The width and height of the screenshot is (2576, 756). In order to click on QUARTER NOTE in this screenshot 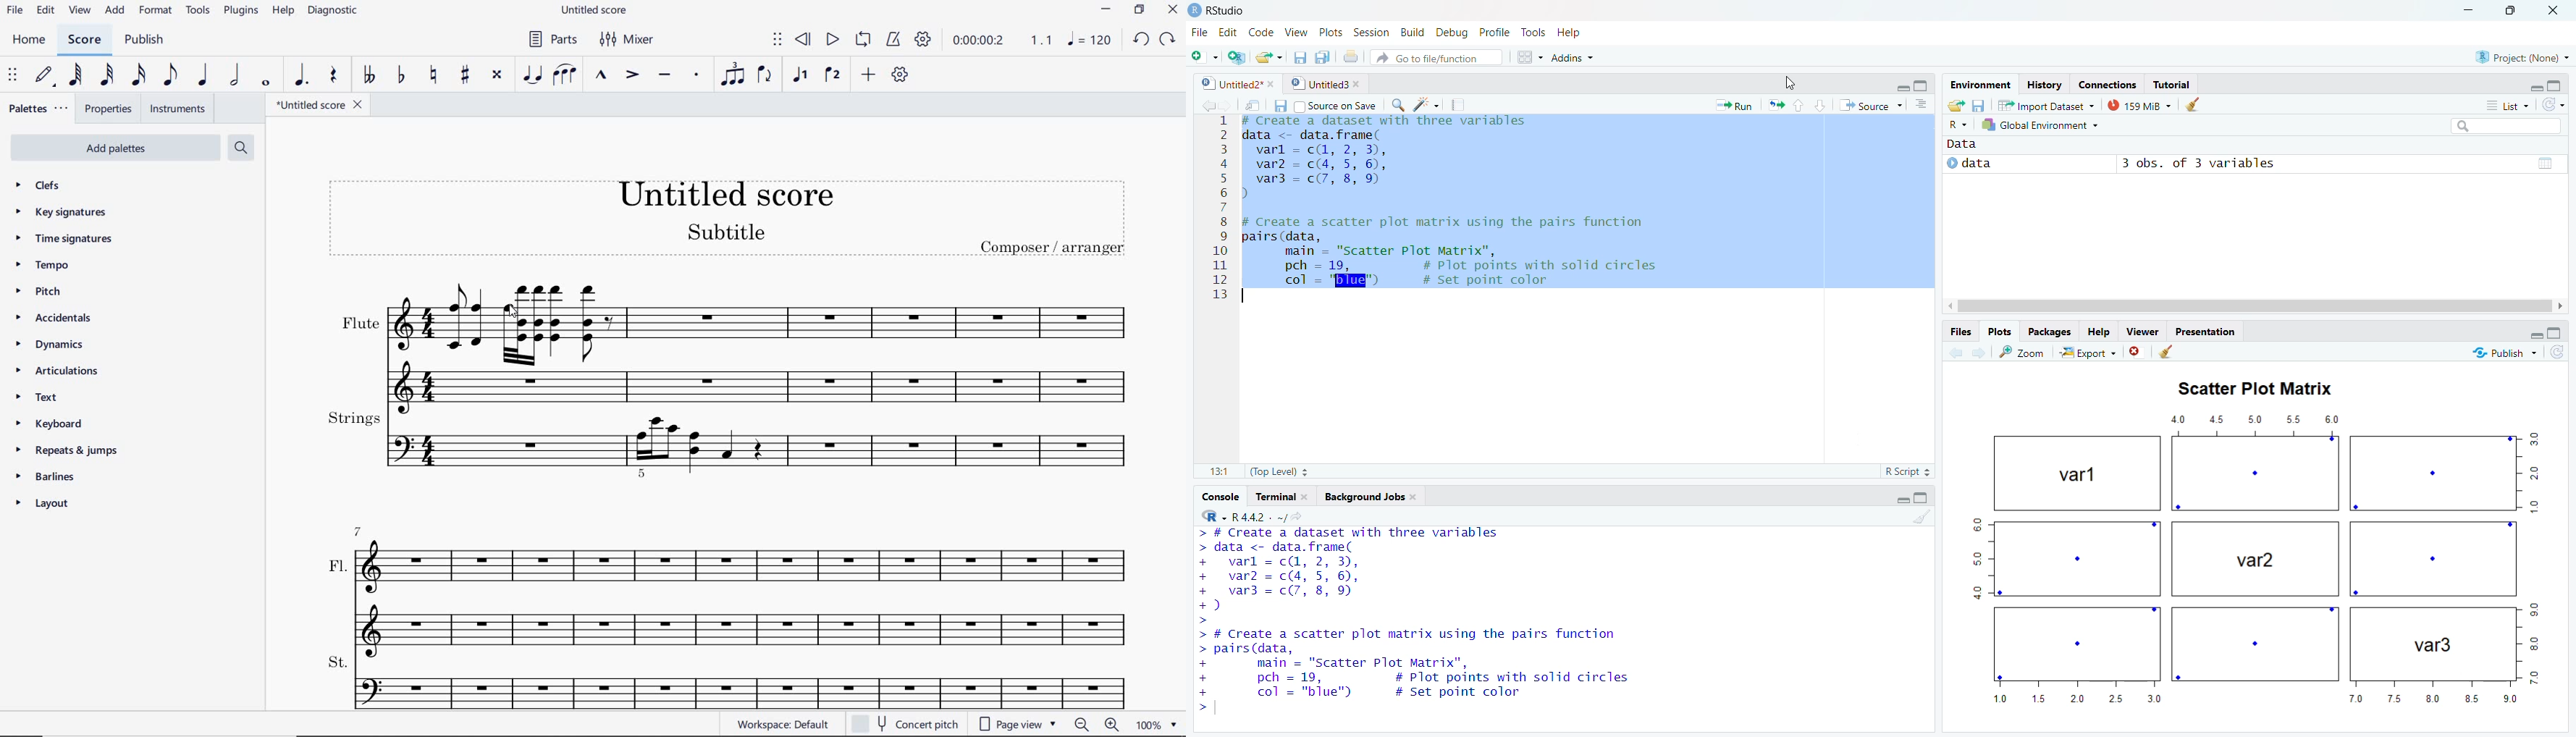, I will do `click(204, 75)`.